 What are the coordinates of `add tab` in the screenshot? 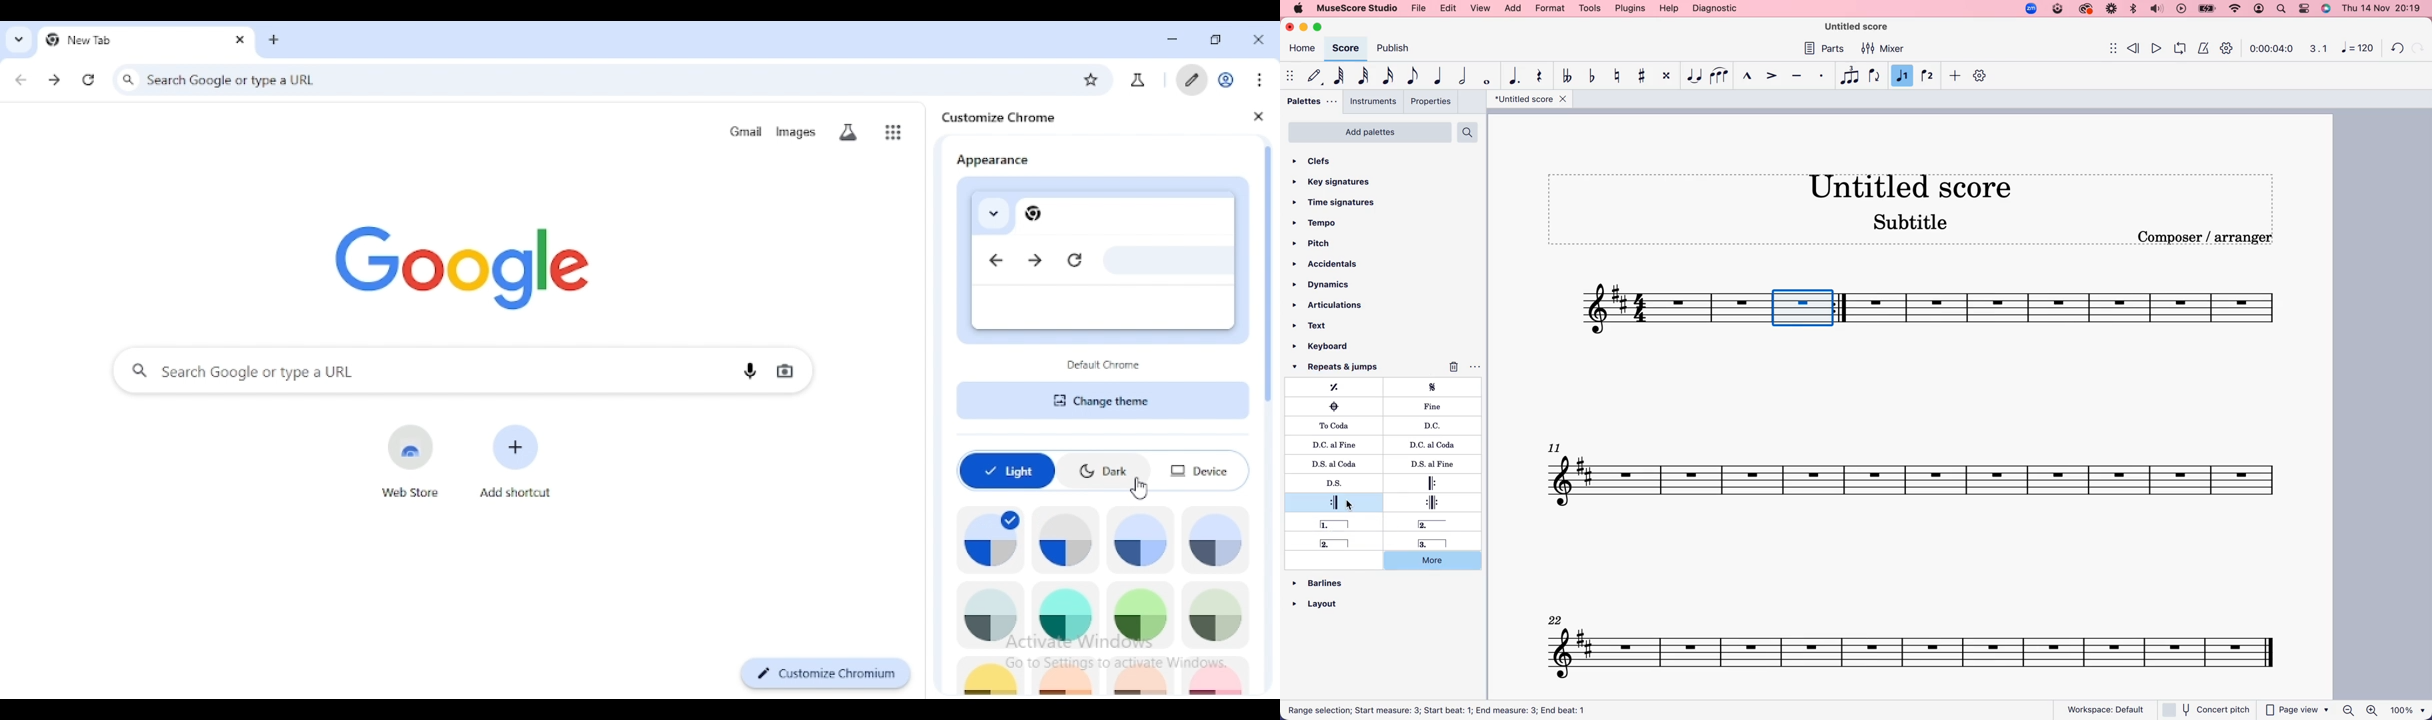 It's located at (274, 40).